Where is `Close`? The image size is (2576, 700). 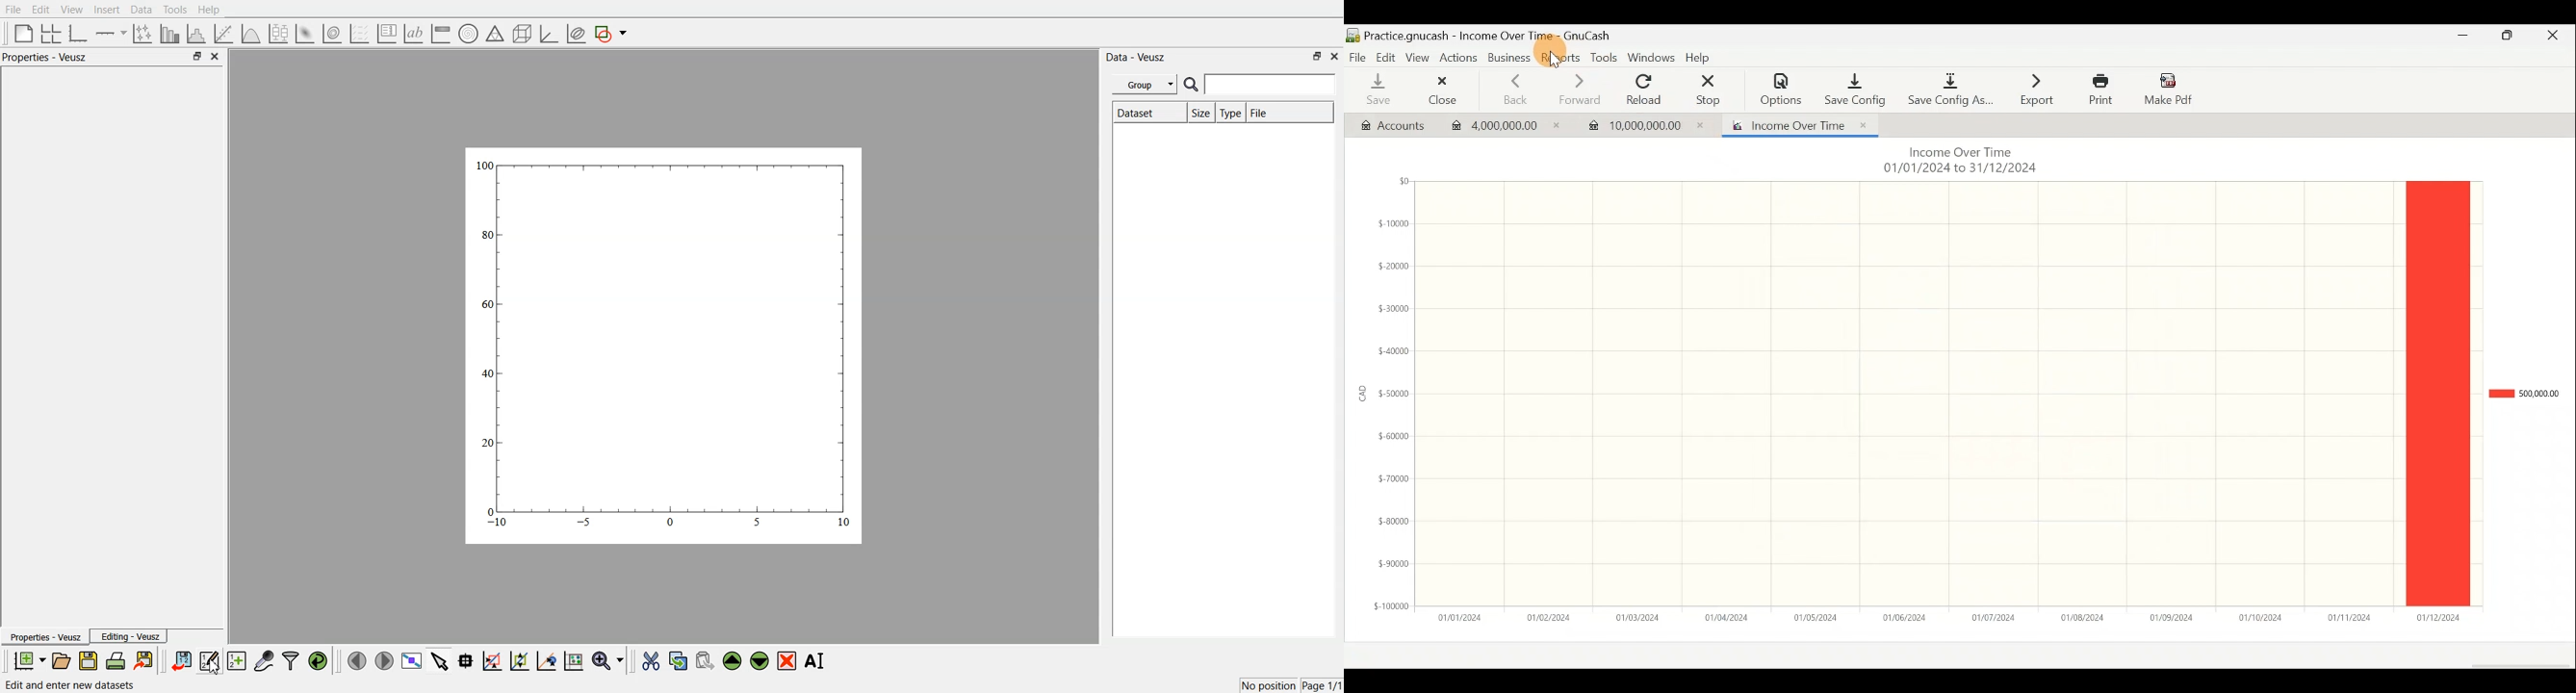 Close is located at coordinates (1441, 90).